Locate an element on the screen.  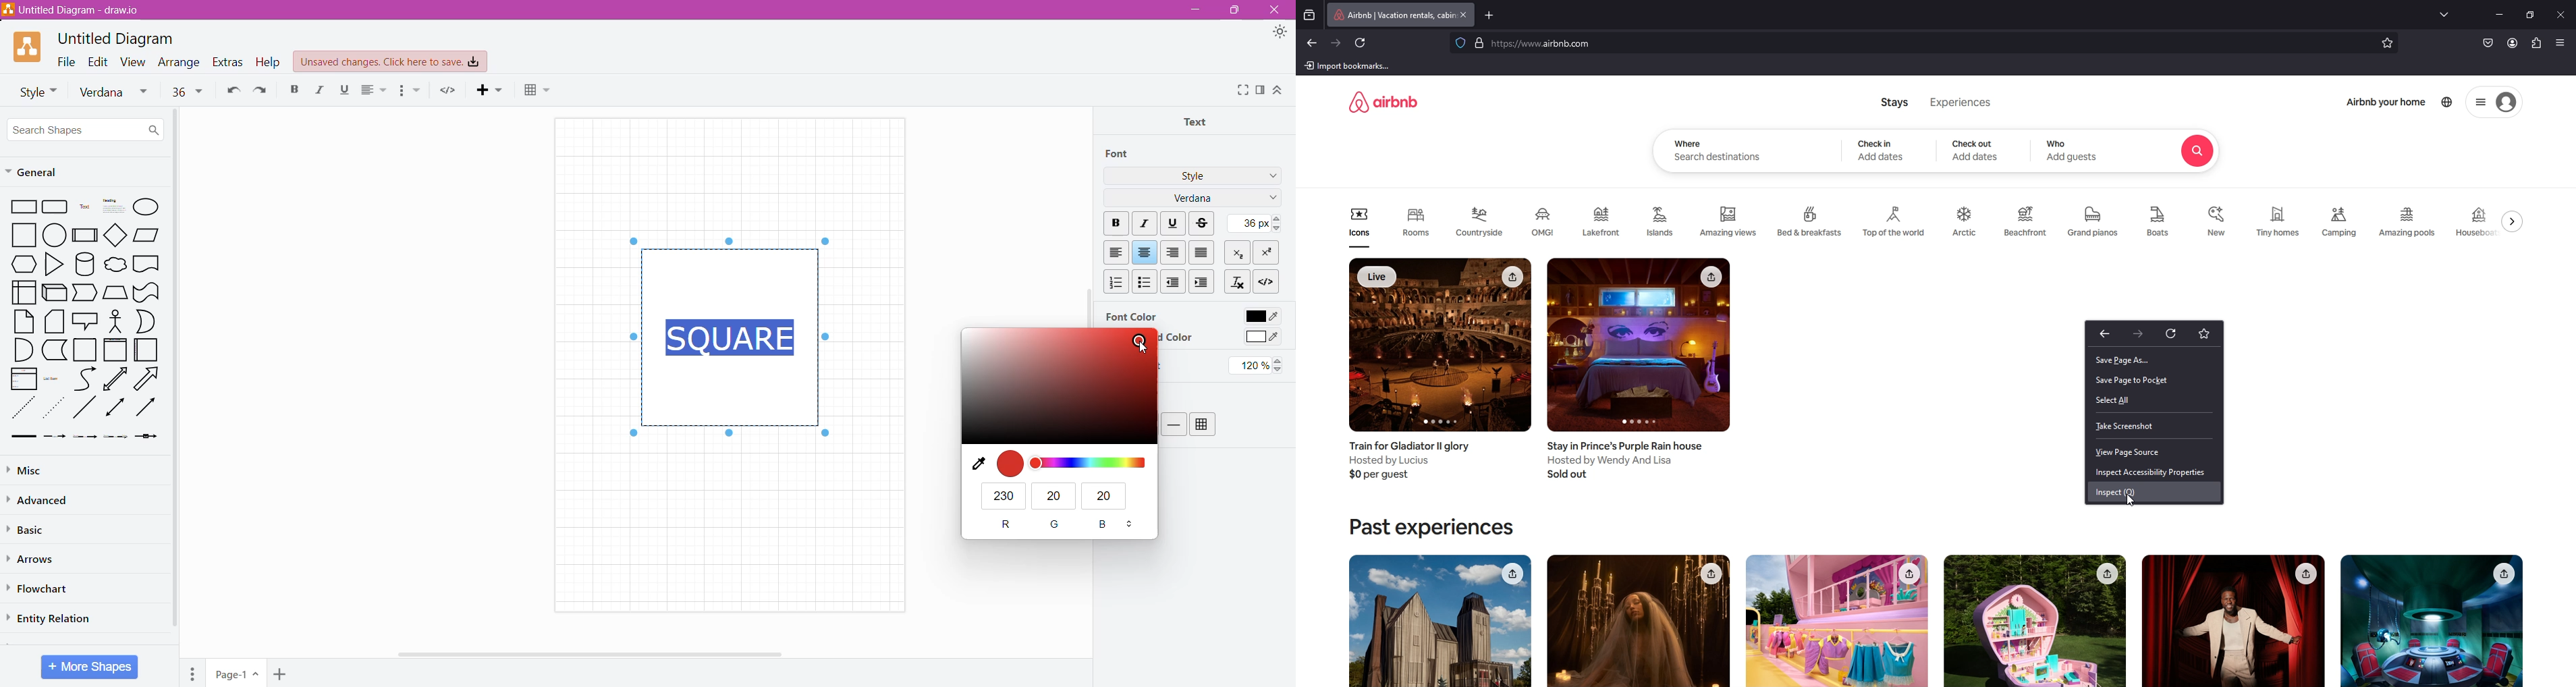
take screenshot is located at coordinates (2154, 426).